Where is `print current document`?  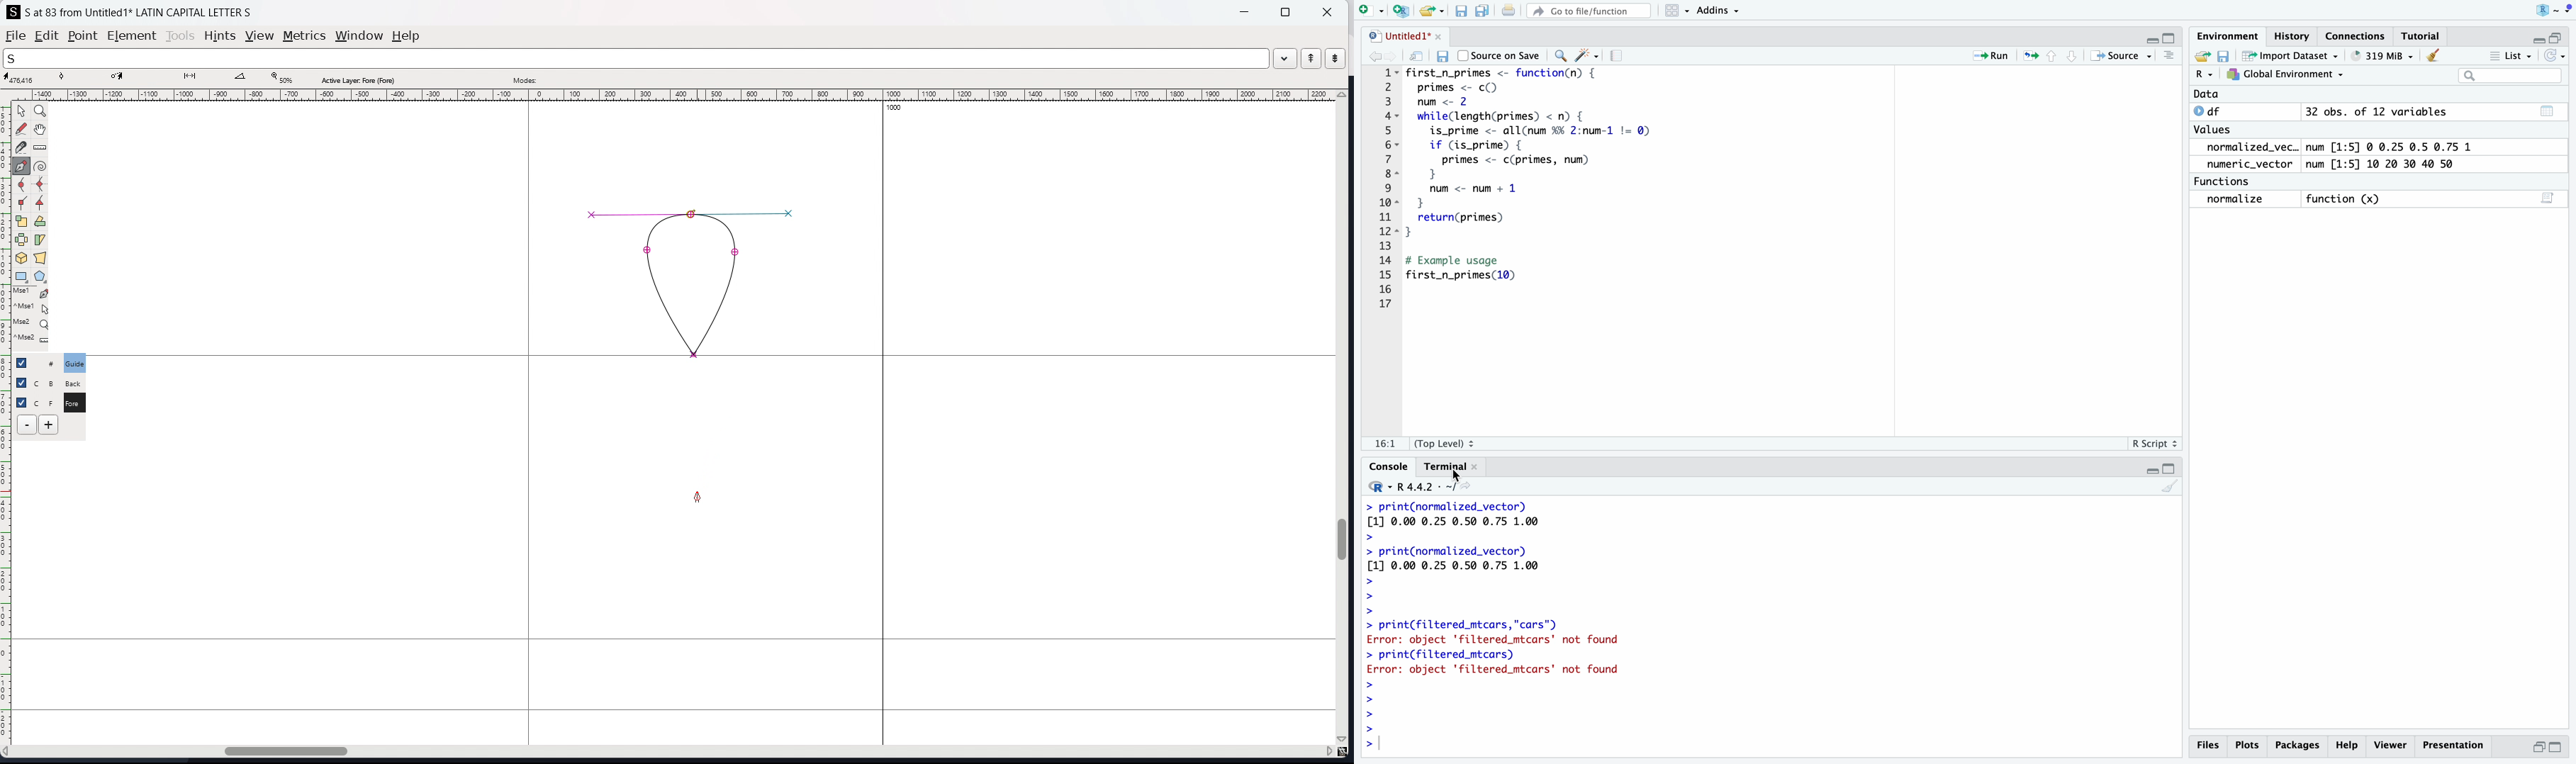 print current document is located at coordinates (1513, 12).